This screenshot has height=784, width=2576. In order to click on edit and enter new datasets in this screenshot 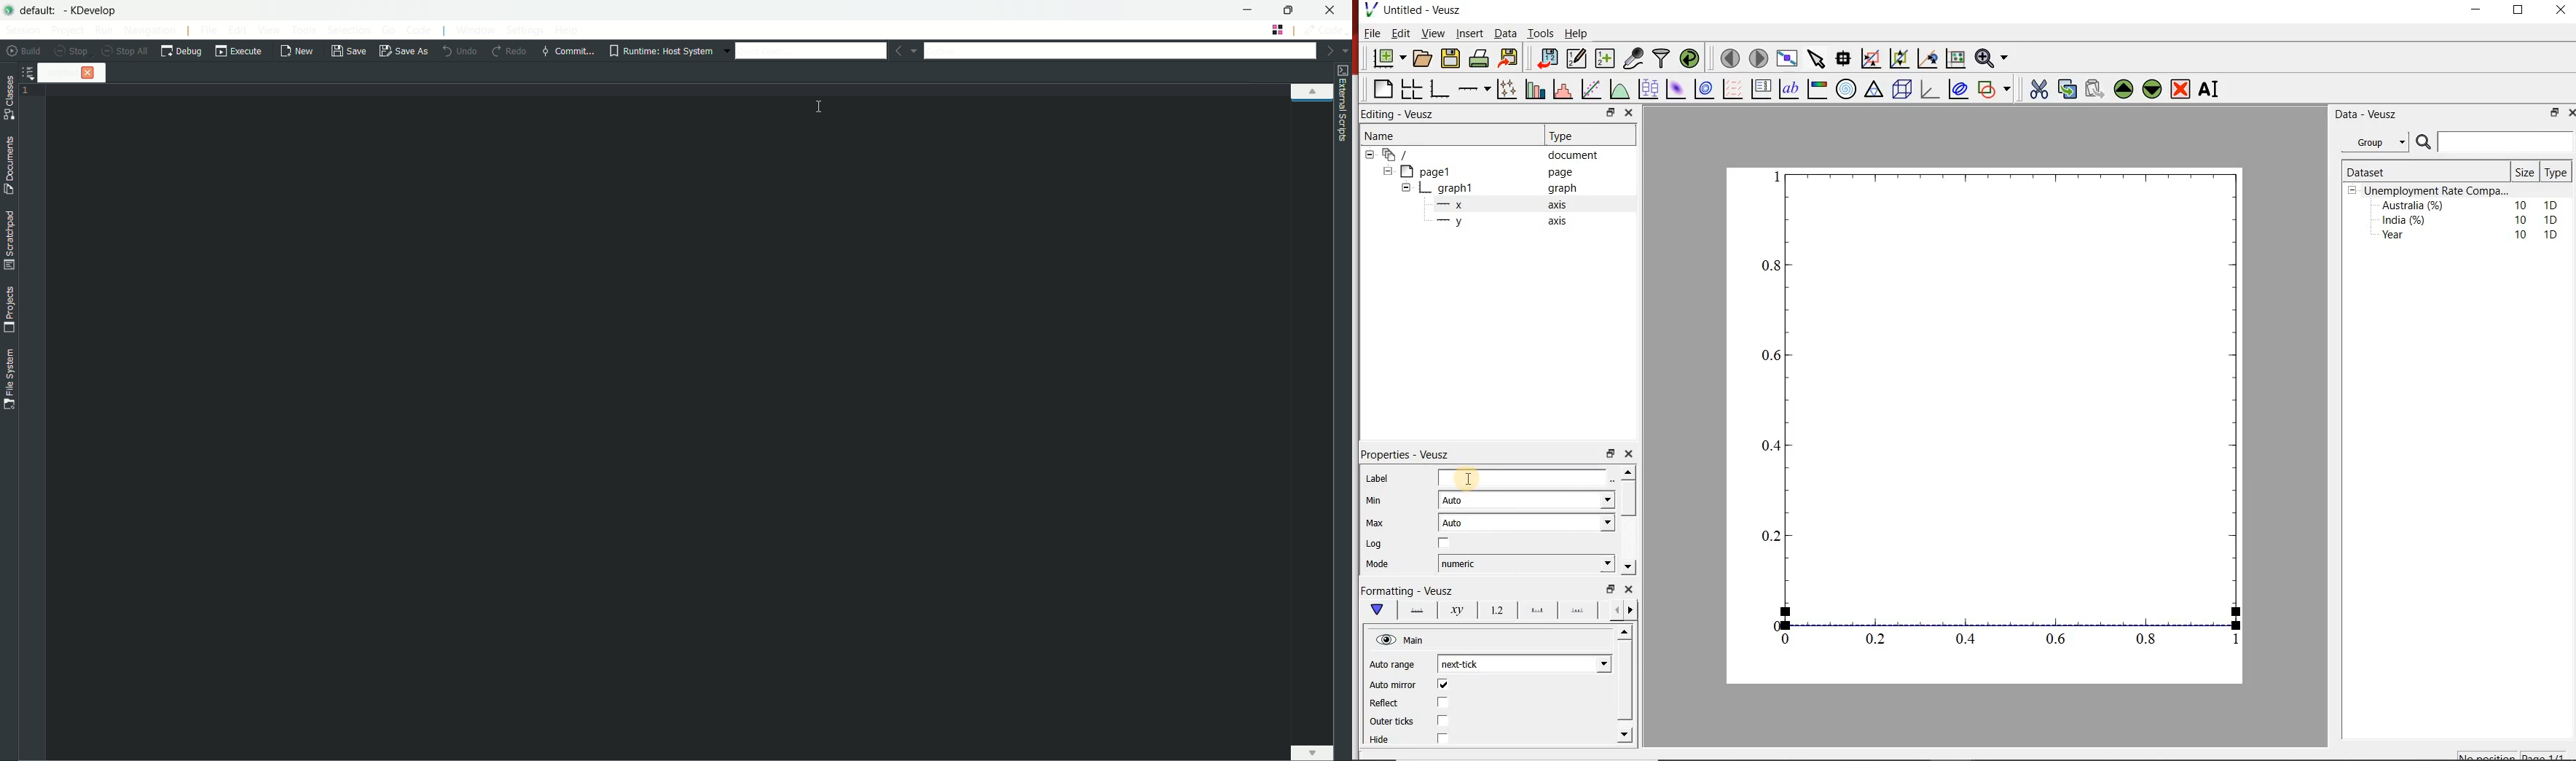, I will do `click(1578, 57)`.